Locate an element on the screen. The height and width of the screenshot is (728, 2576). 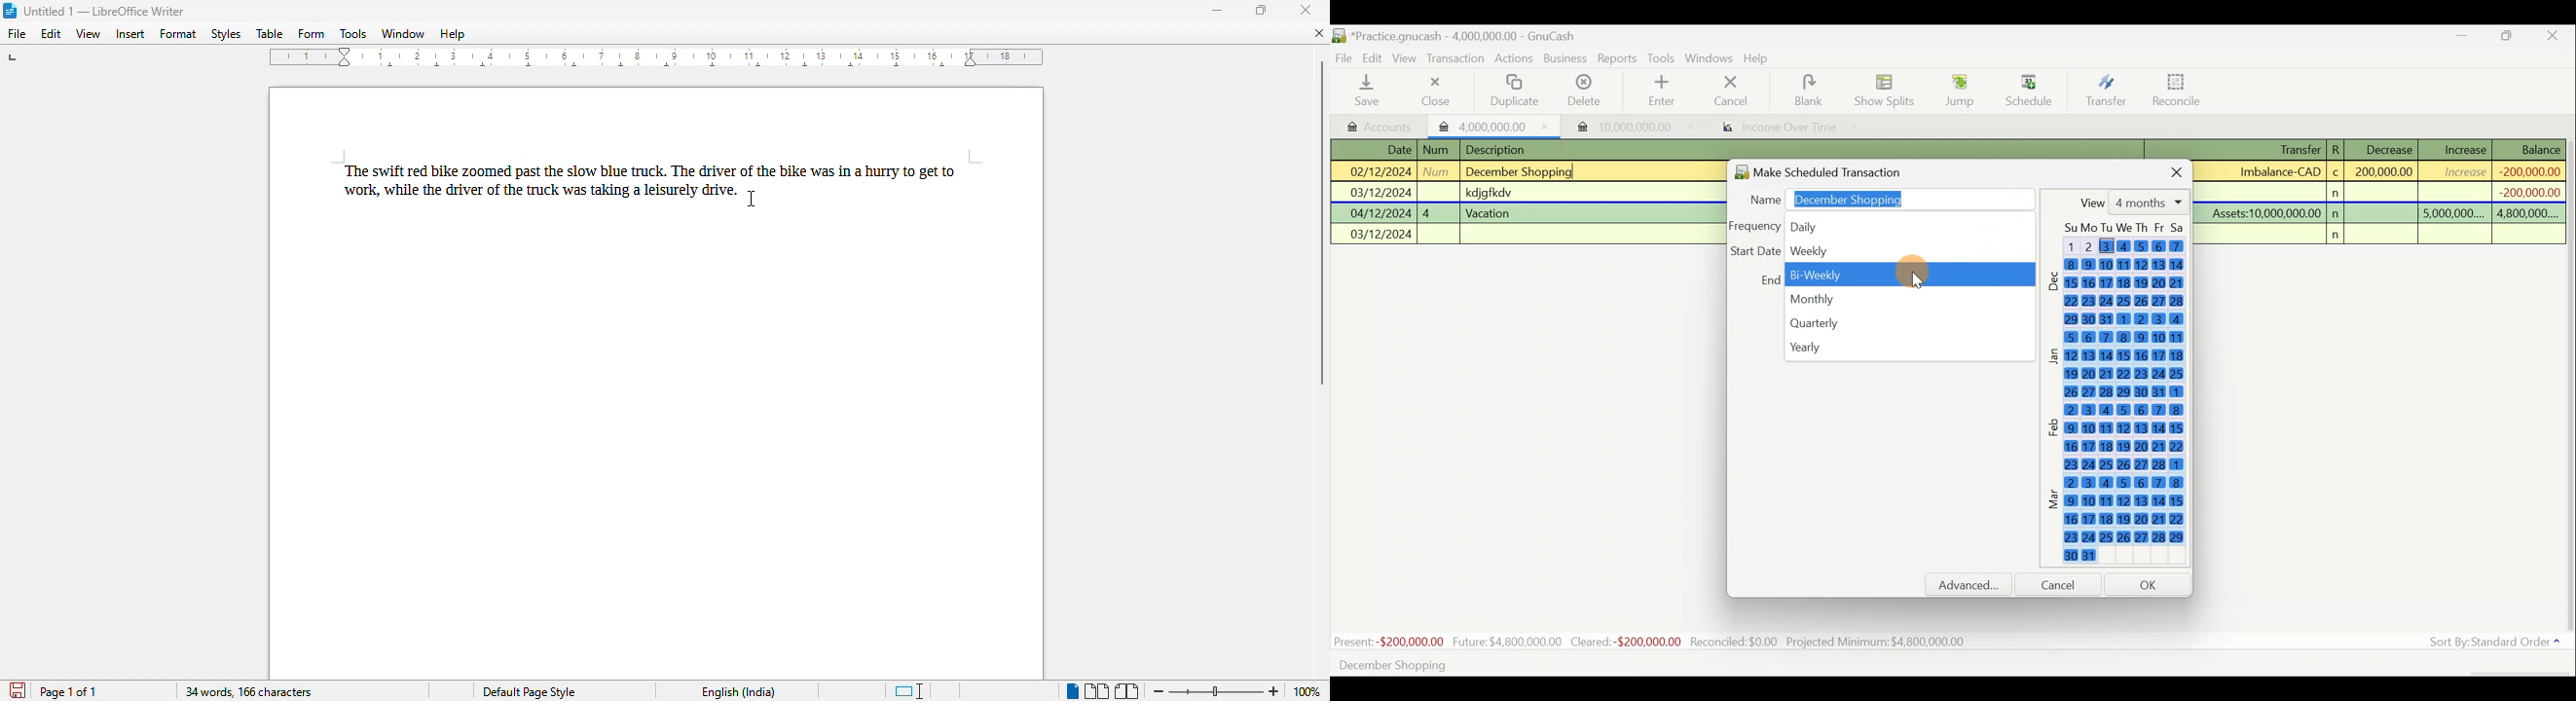
tools is located at coordinates (354, 34).